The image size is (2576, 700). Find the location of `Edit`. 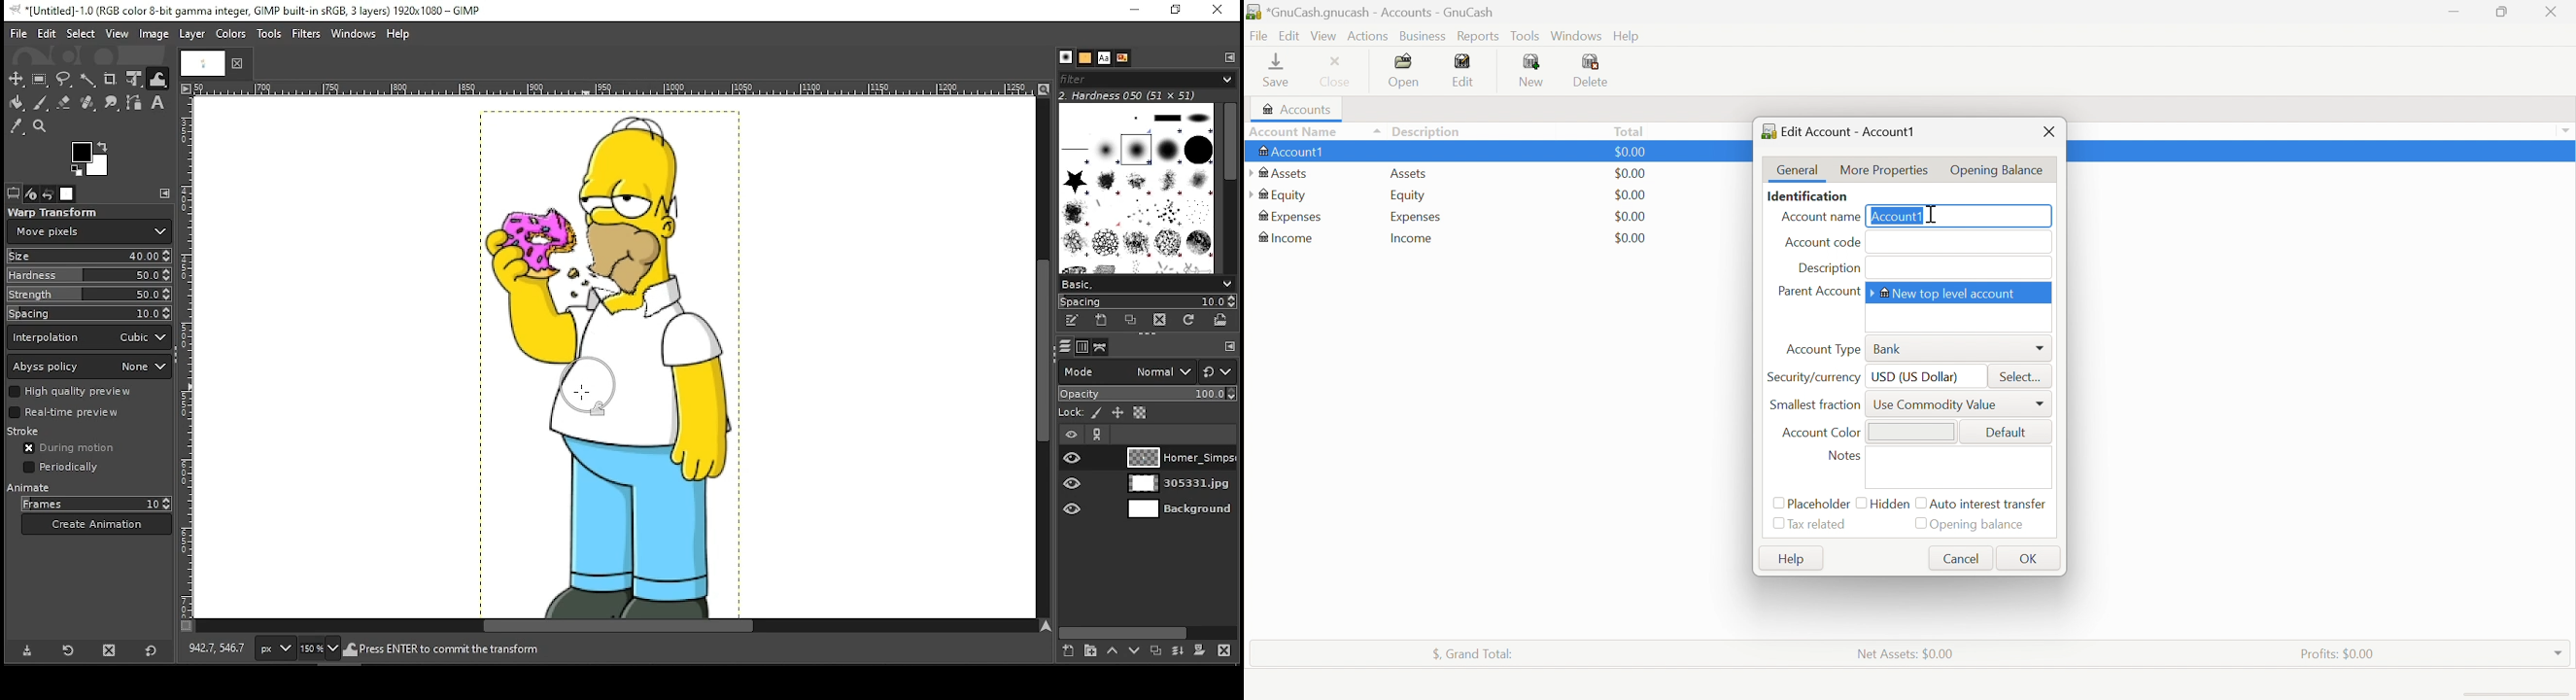

Edit is located at coordinates (1288, 35).